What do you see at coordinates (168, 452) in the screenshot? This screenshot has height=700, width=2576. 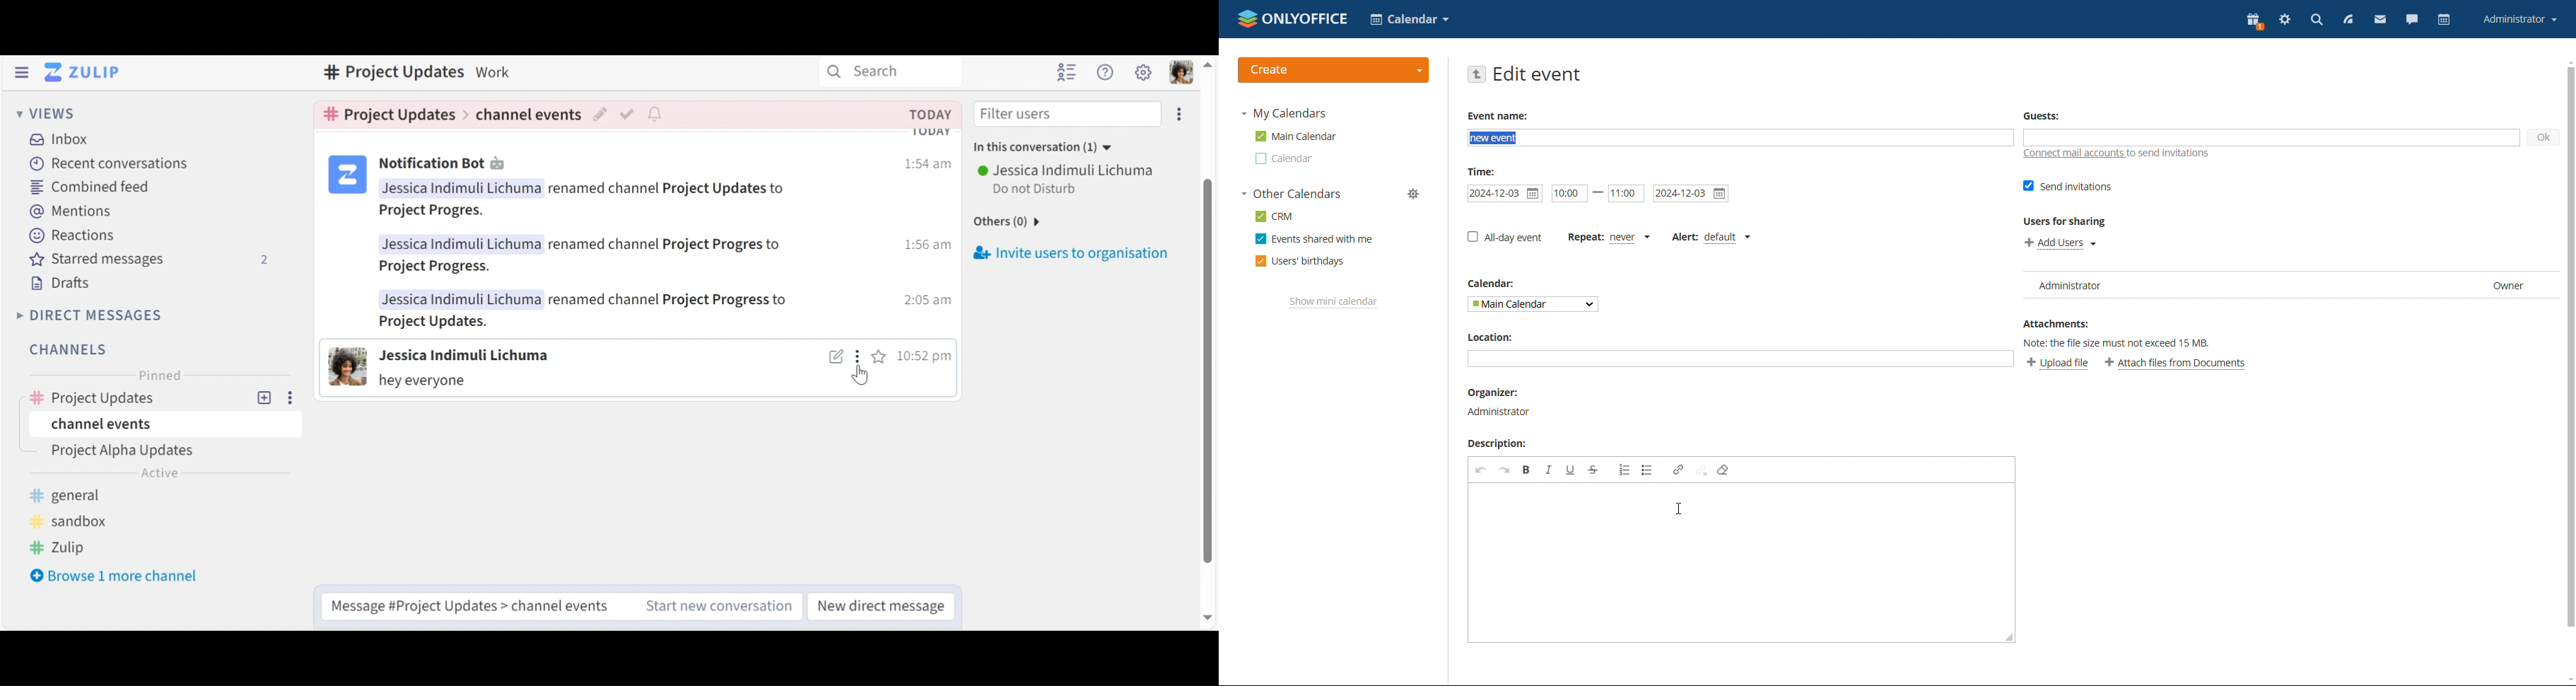 I see `Topic` at bounding box center [168, 452].